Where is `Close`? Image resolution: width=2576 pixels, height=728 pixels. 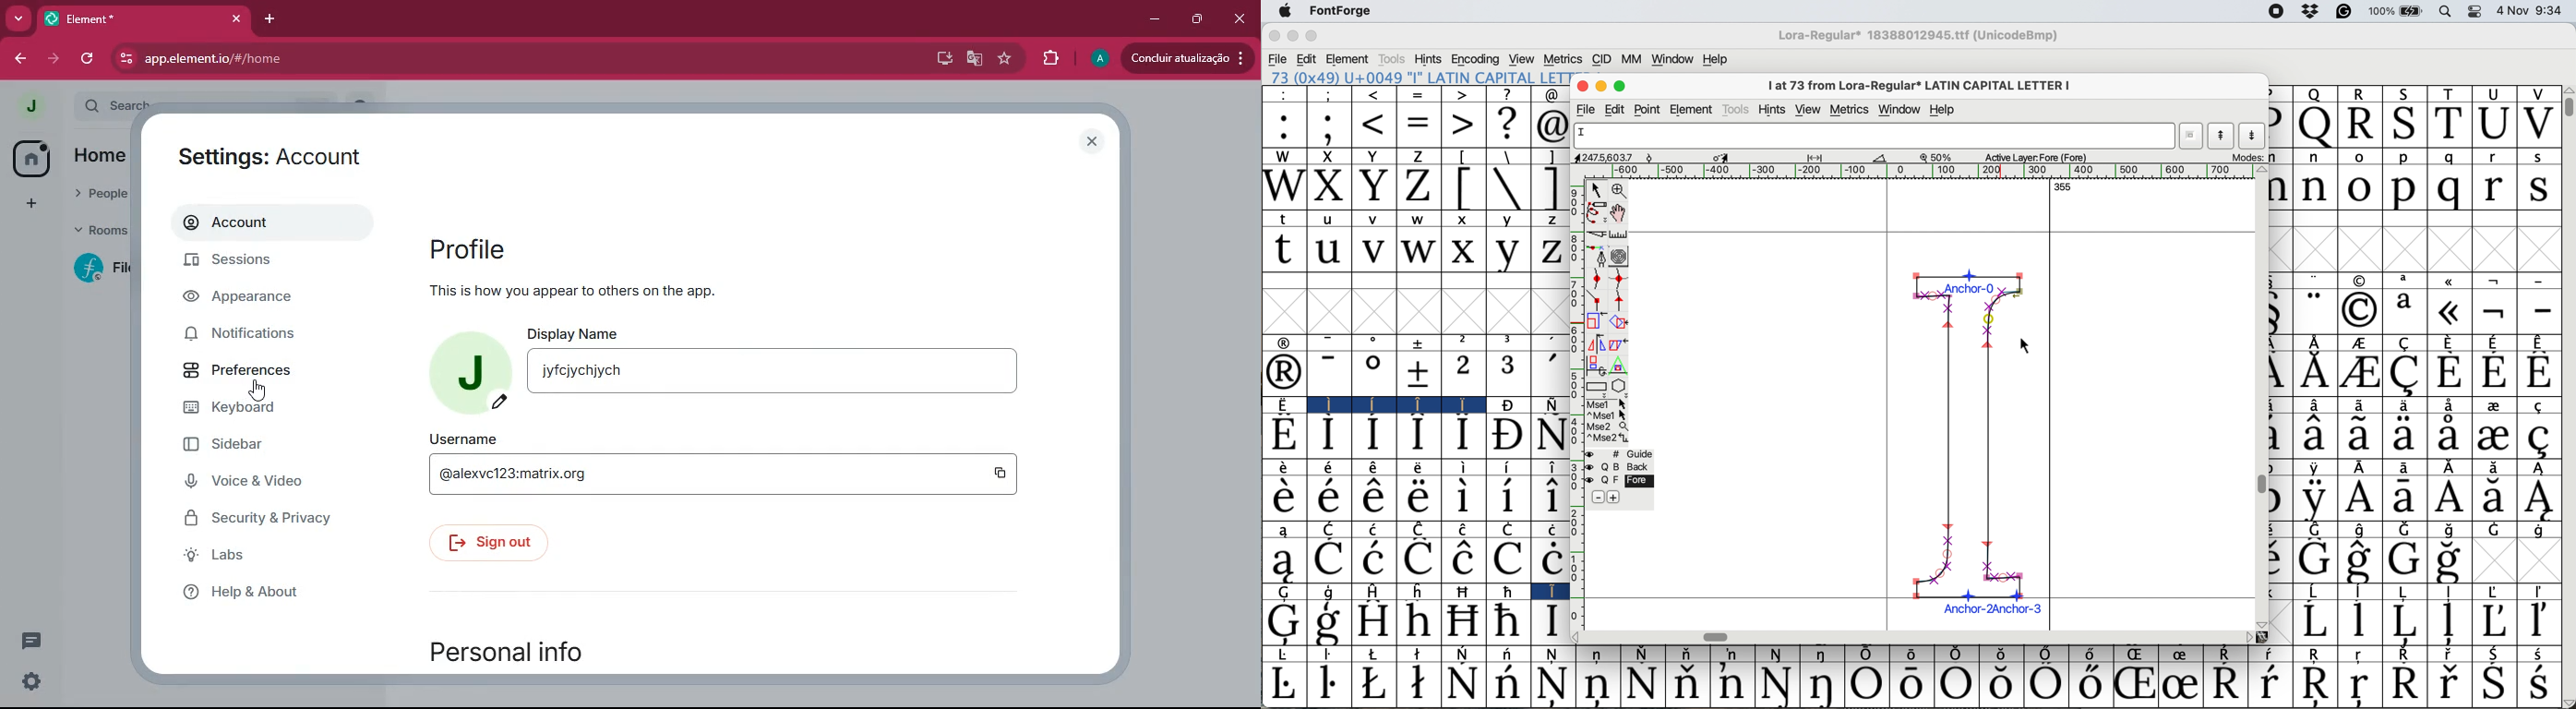
Close is located at coordinates (234, 19).